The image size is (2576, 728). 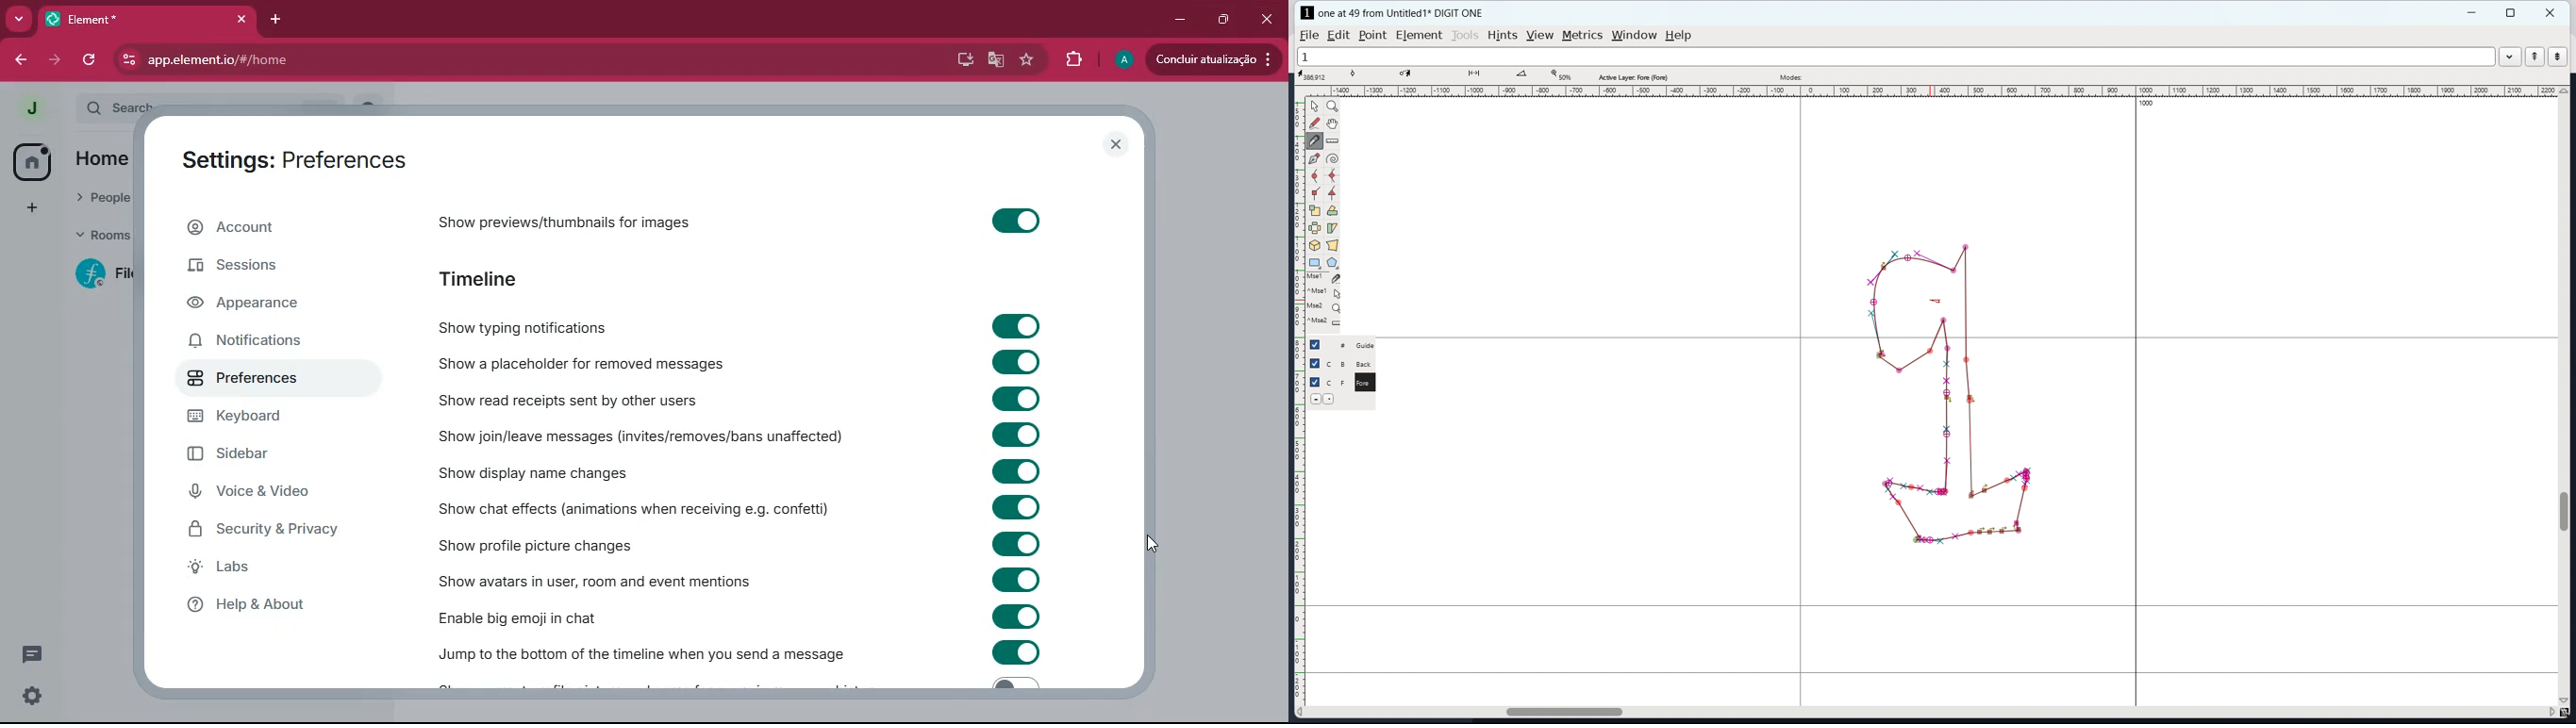 I want to click on mse1, so click(x=1324, y=277).